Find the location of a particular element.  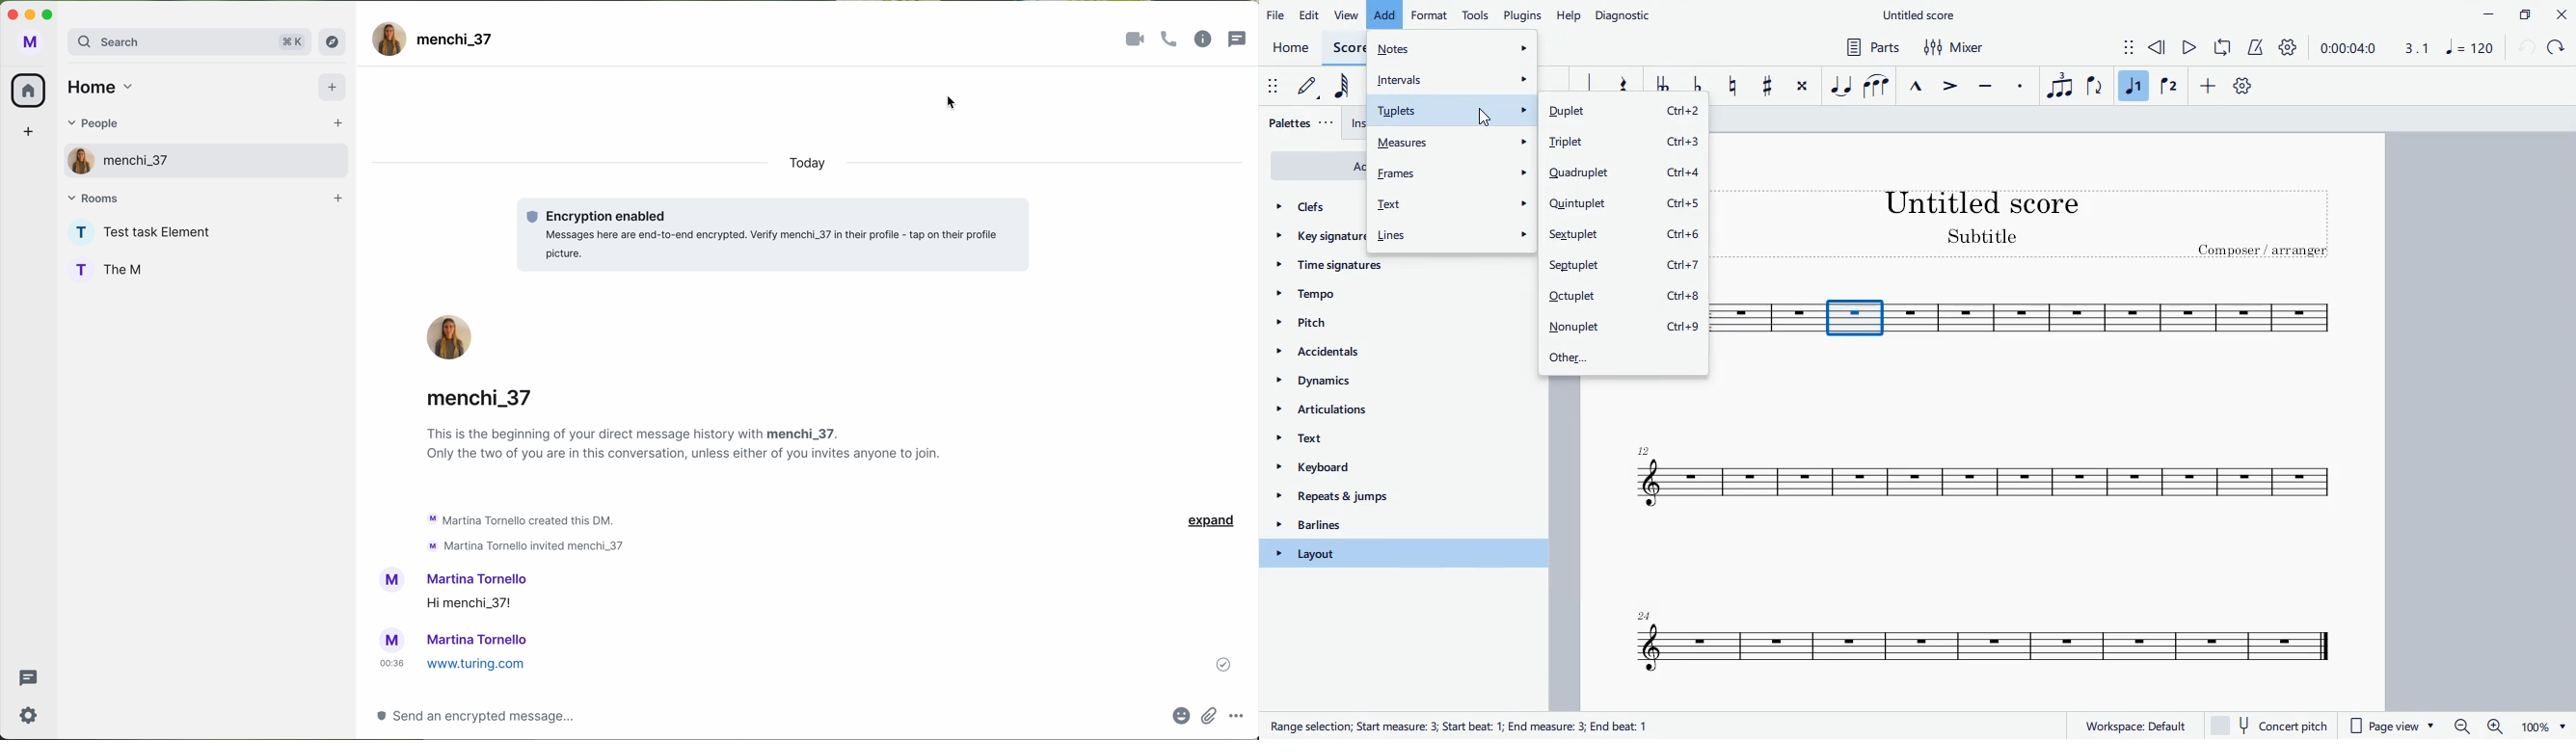

user name is located at coordinates (458, 41).